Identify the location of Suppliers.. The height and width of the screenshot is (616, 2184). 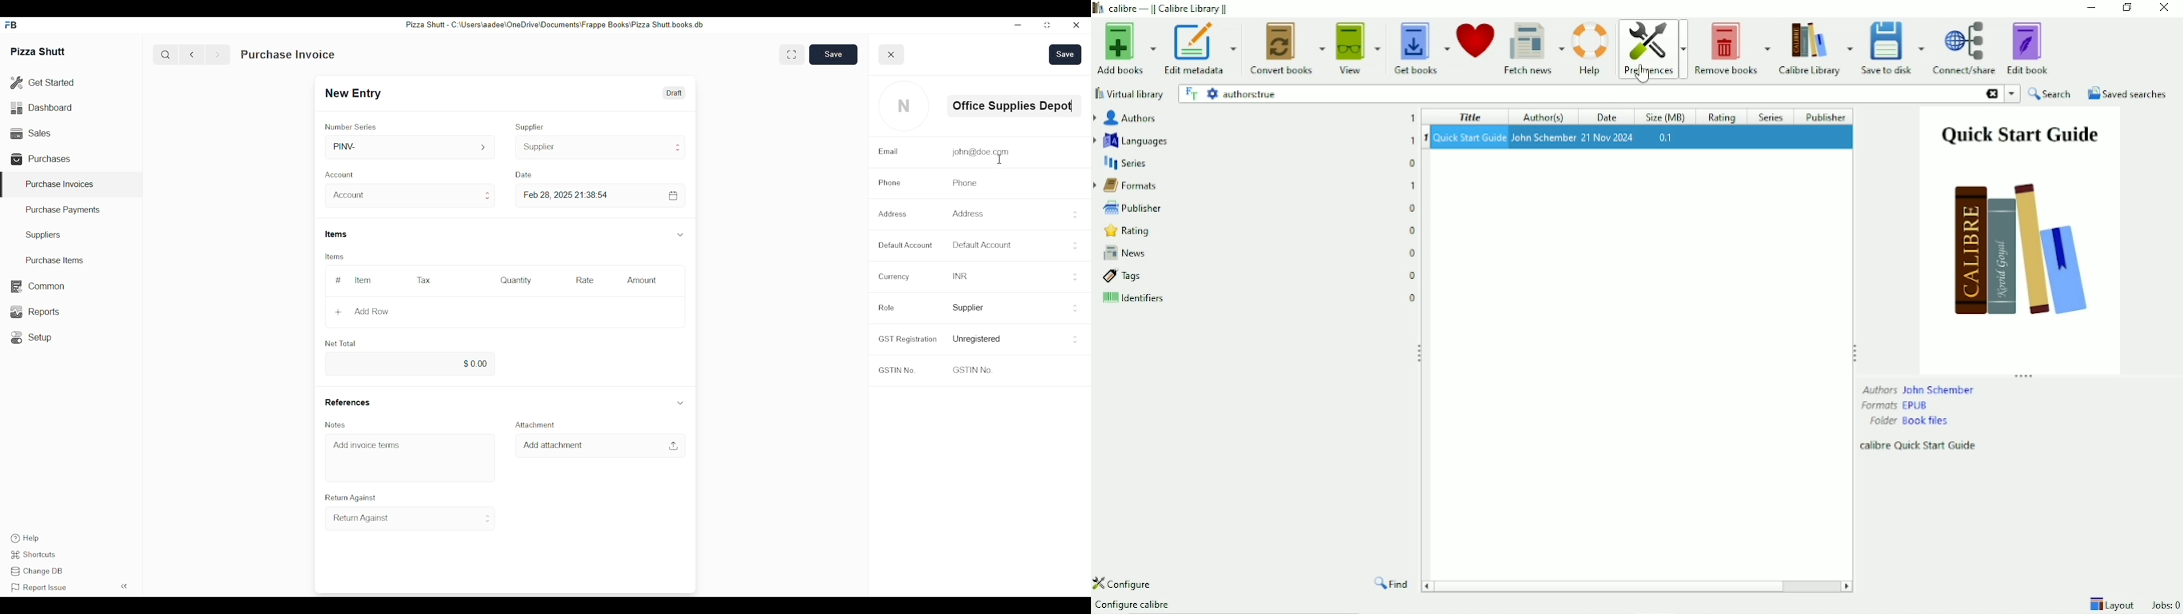
(45, 235).